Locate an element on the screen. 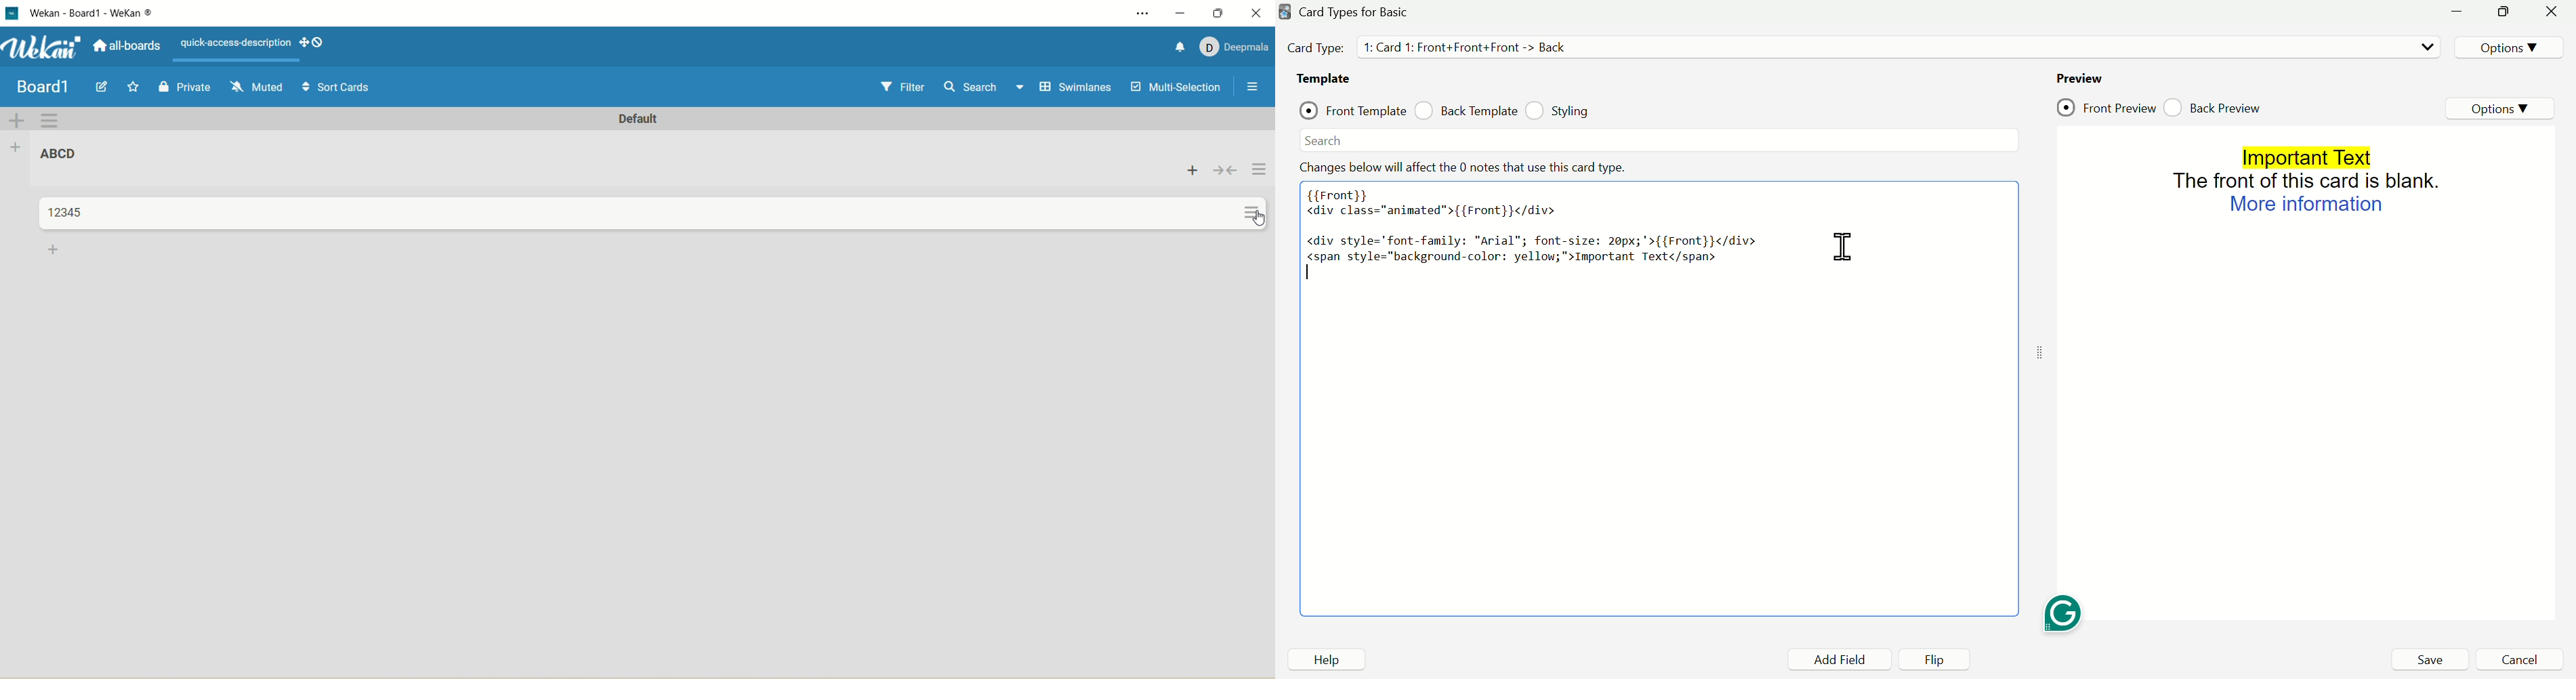  Front Template Editor is located at coordinates (1650, 398).